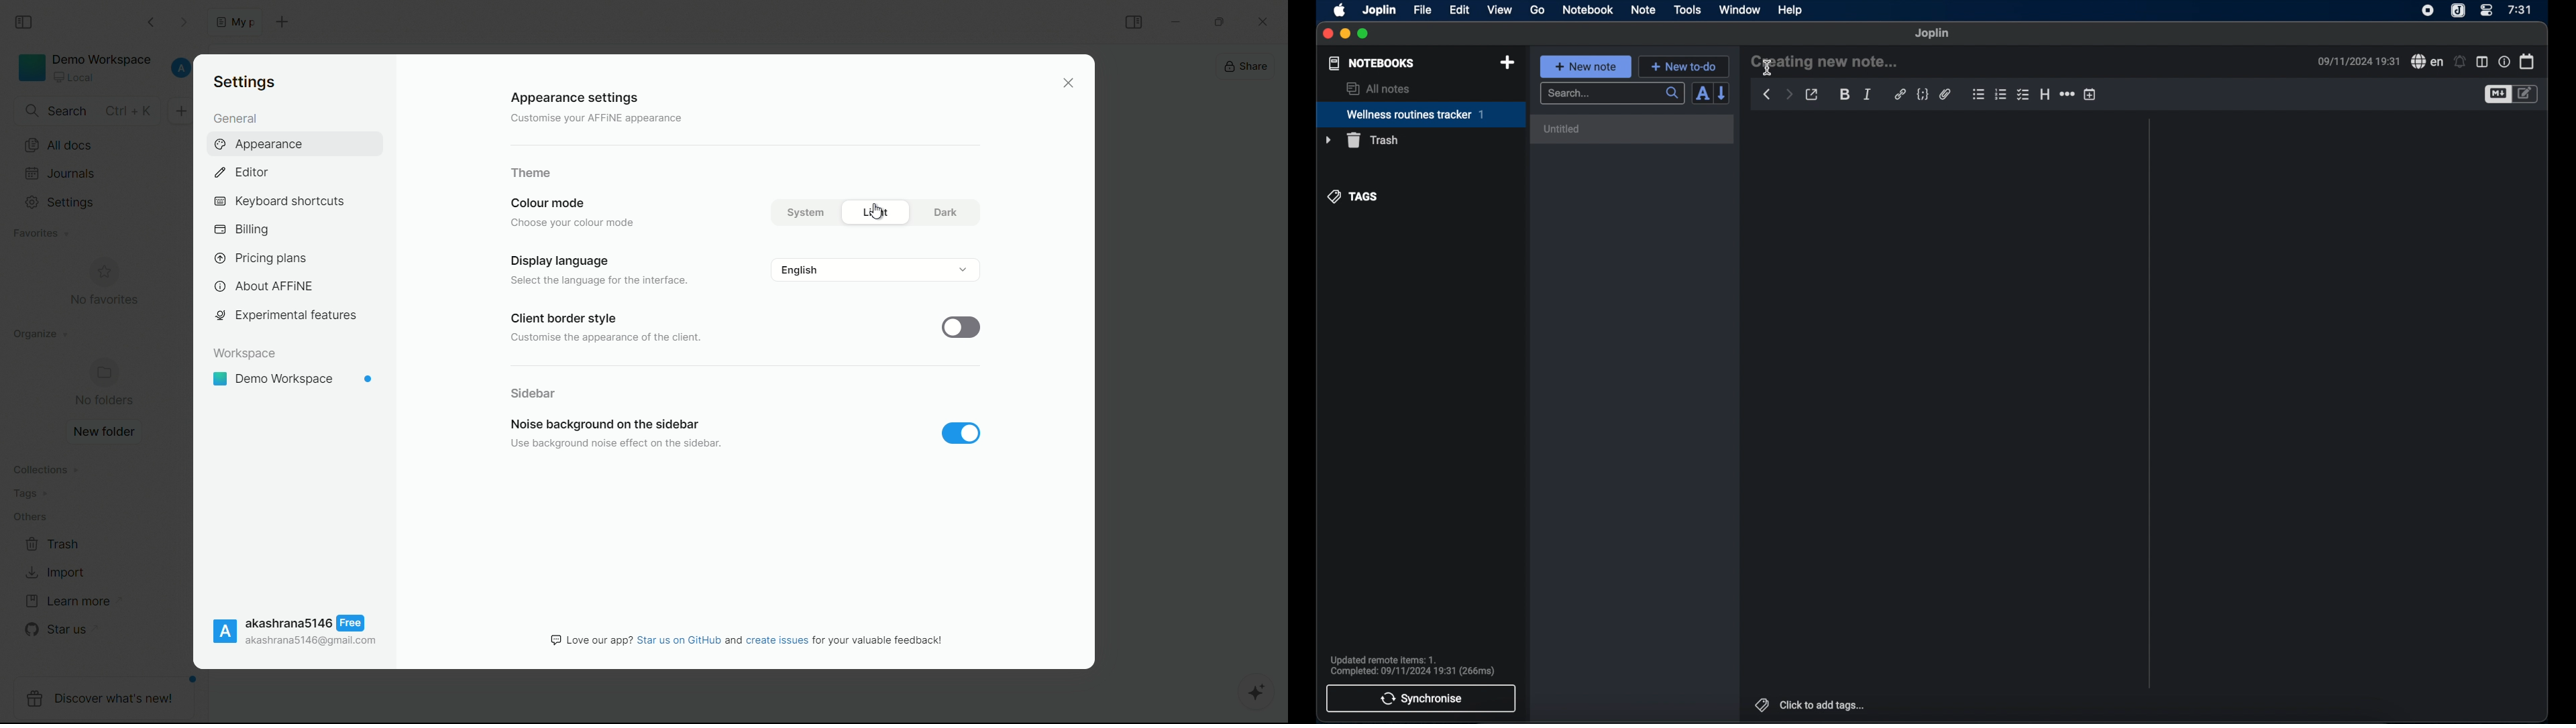 The width and height of the screenshot is (2576, 728). What do you see at coordinates (2425, 61) in the screenshot?
I see `spell check` at bounding box center [2425, 61].